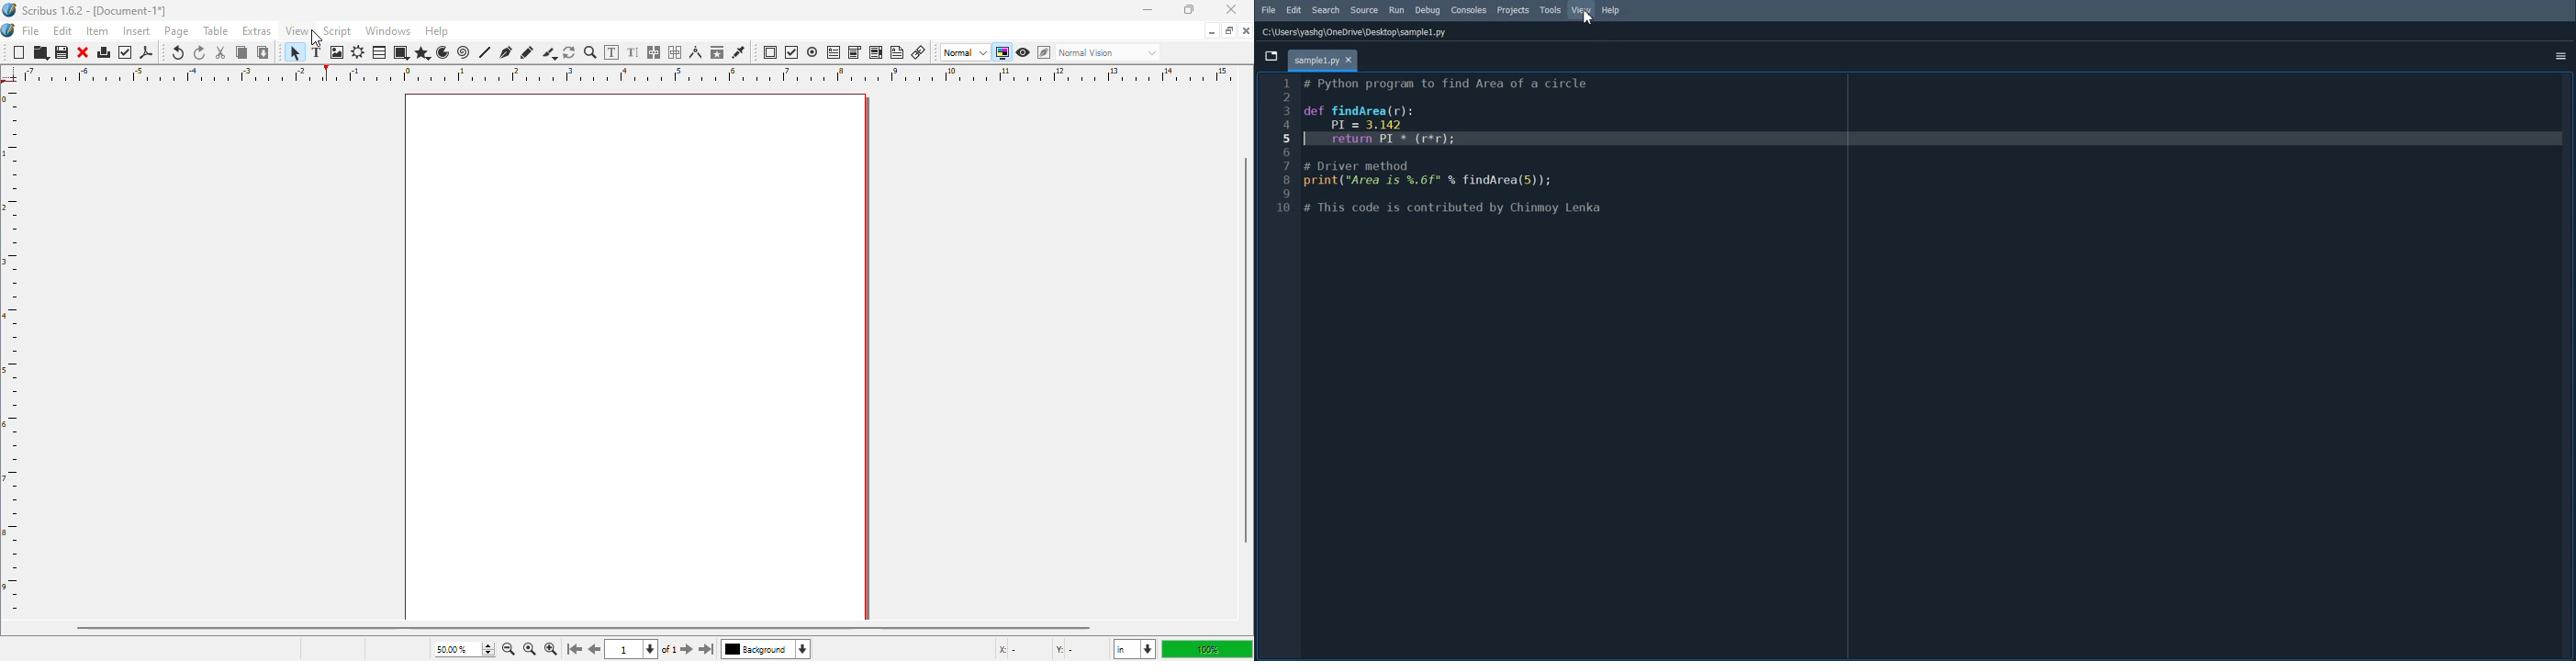 The image size is (2576, 672). What do you see at coordinates (62, 53) in the screenshot?
I see `save` at bounding box center [62, 53].